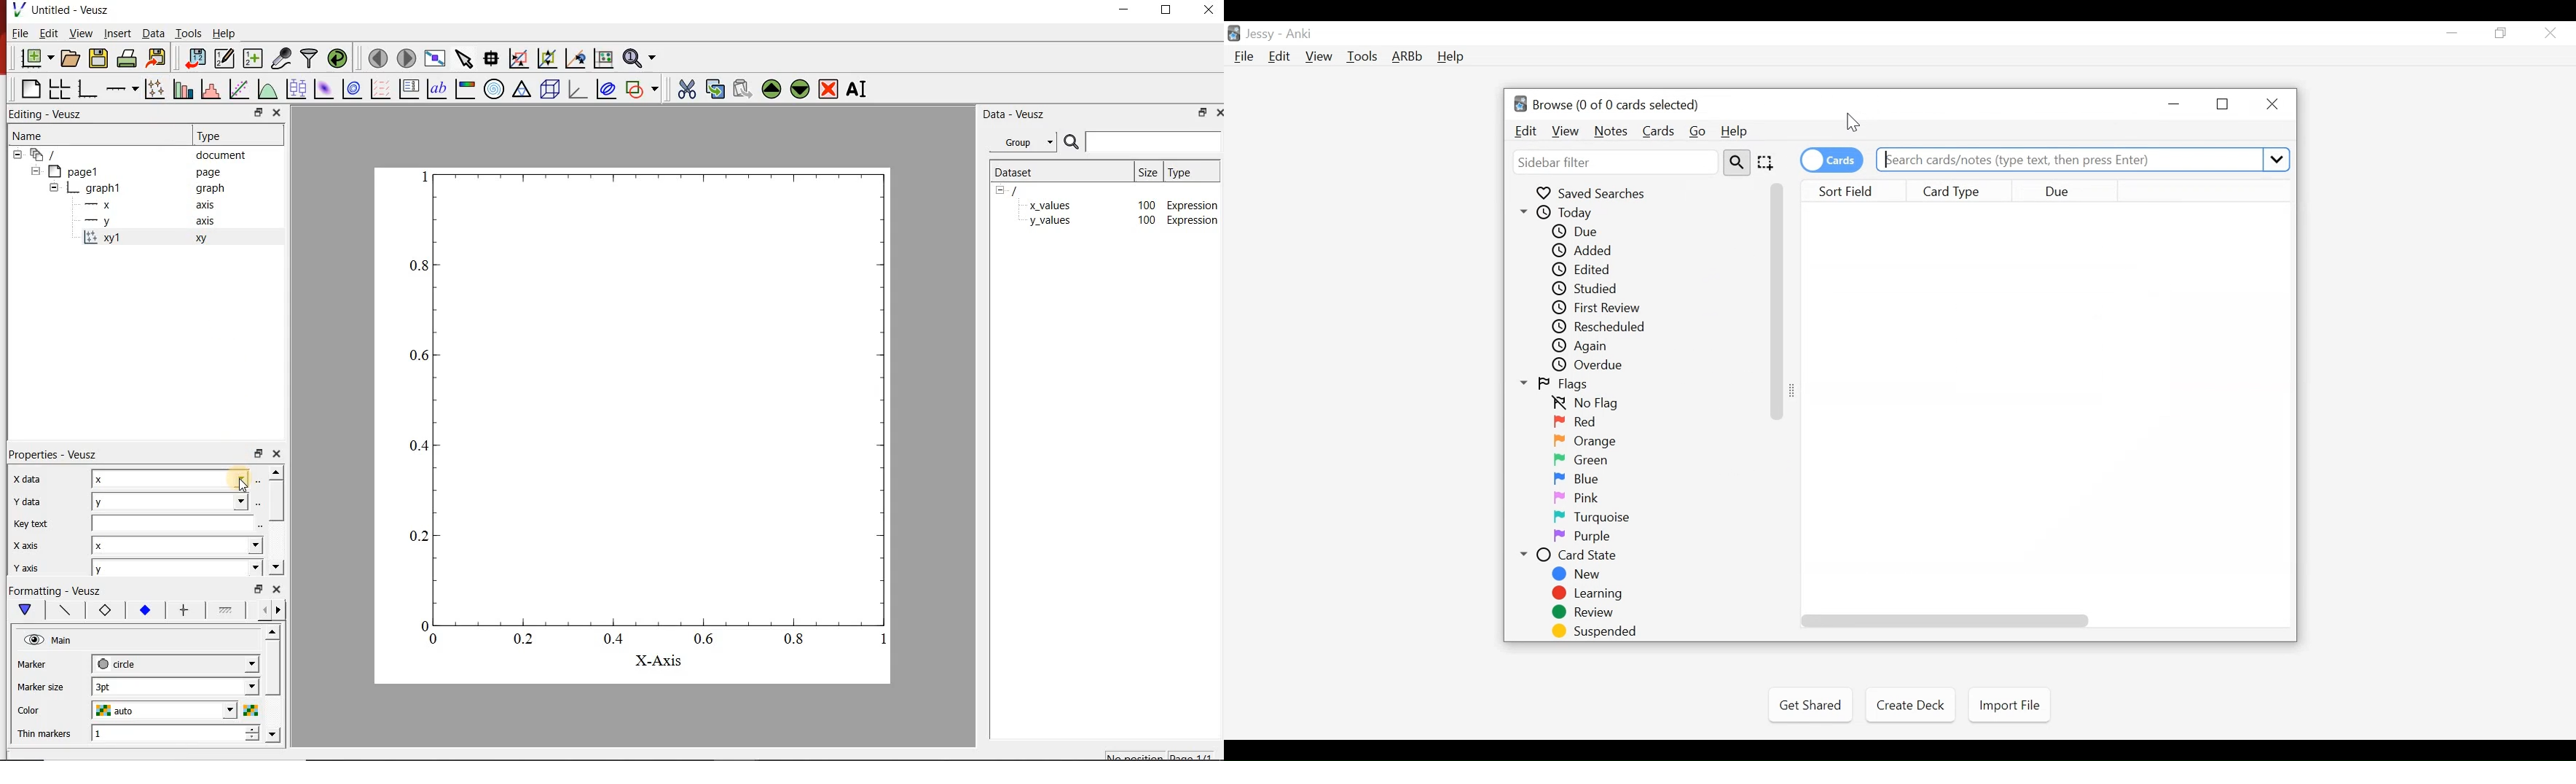 The image size is (2576, 784). I want to click on minimize, so click(2454, 32).